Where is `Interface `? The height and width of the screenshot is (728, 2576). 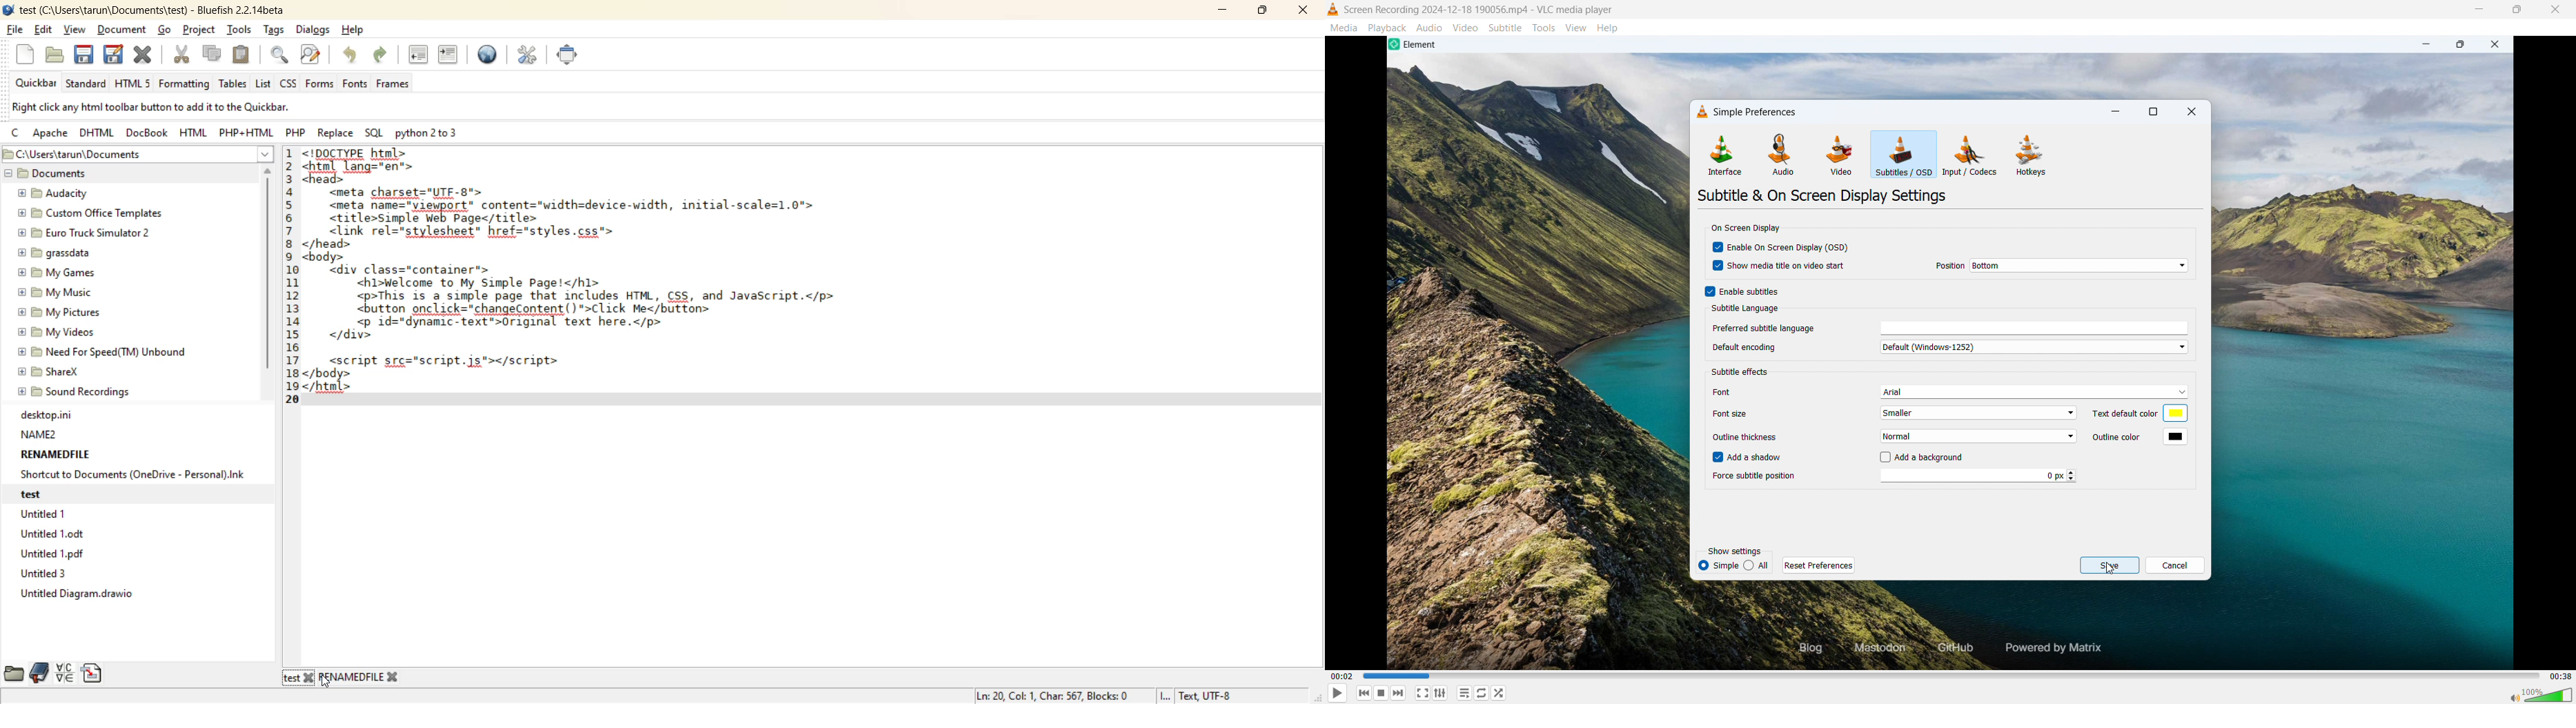
Interface  is located at coordinates (1724, 154).